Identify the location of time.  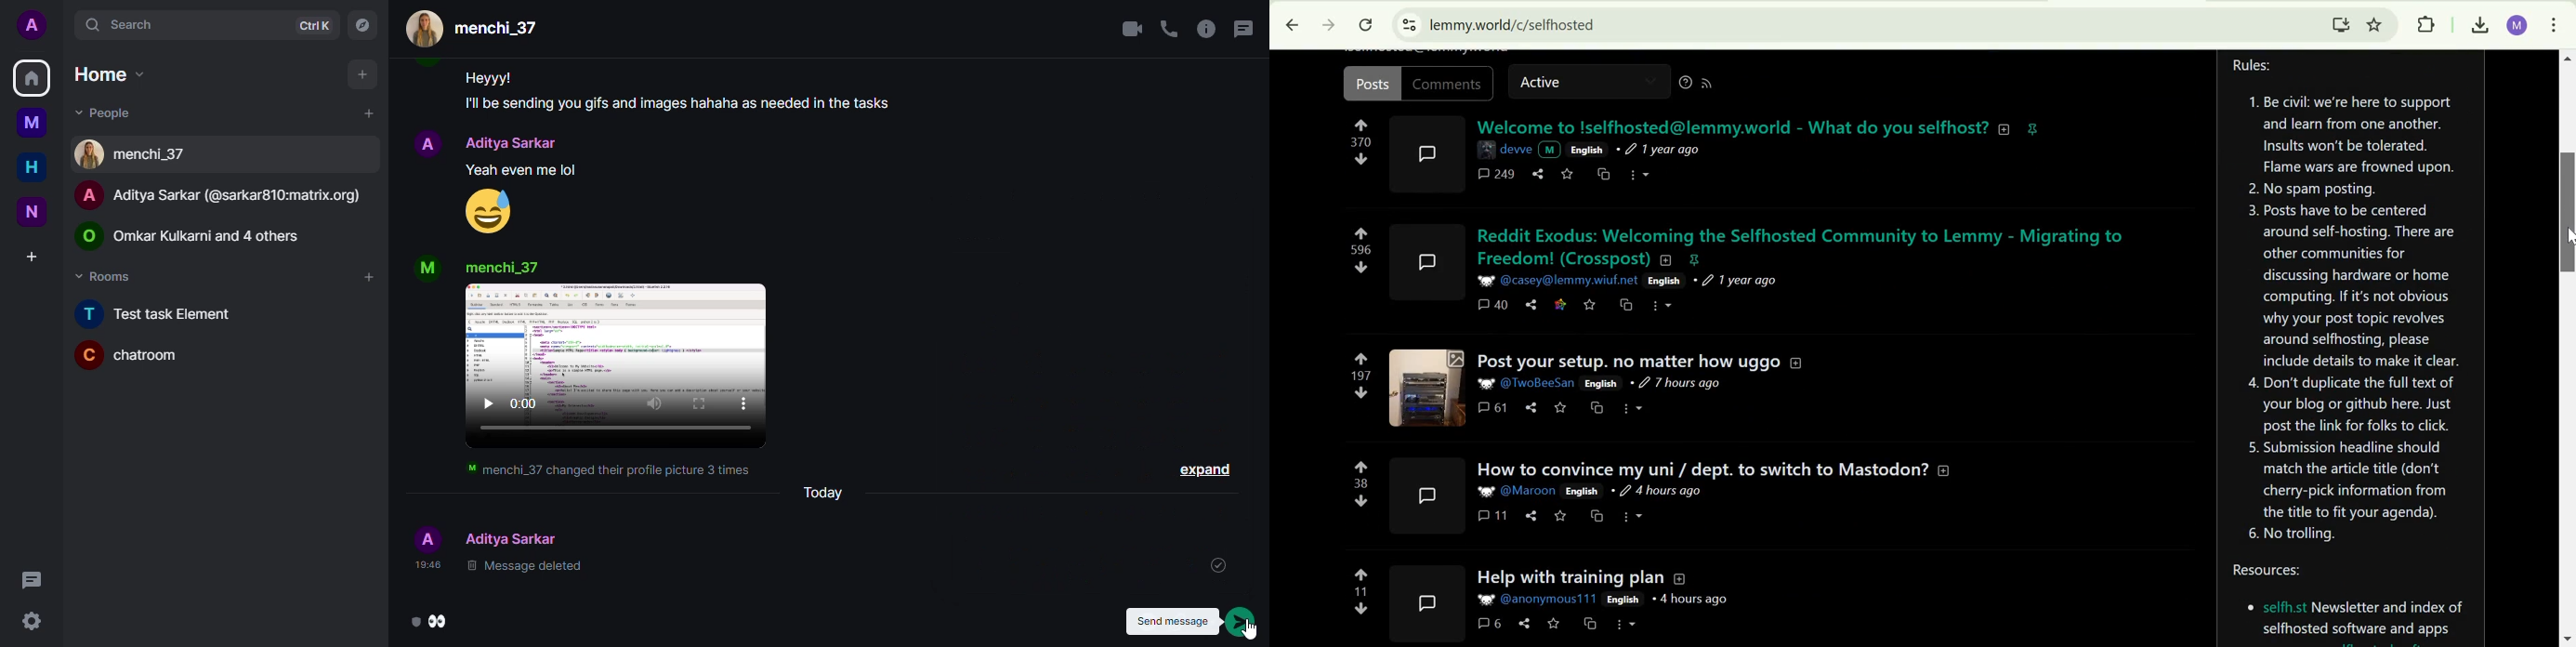
(423, 565).